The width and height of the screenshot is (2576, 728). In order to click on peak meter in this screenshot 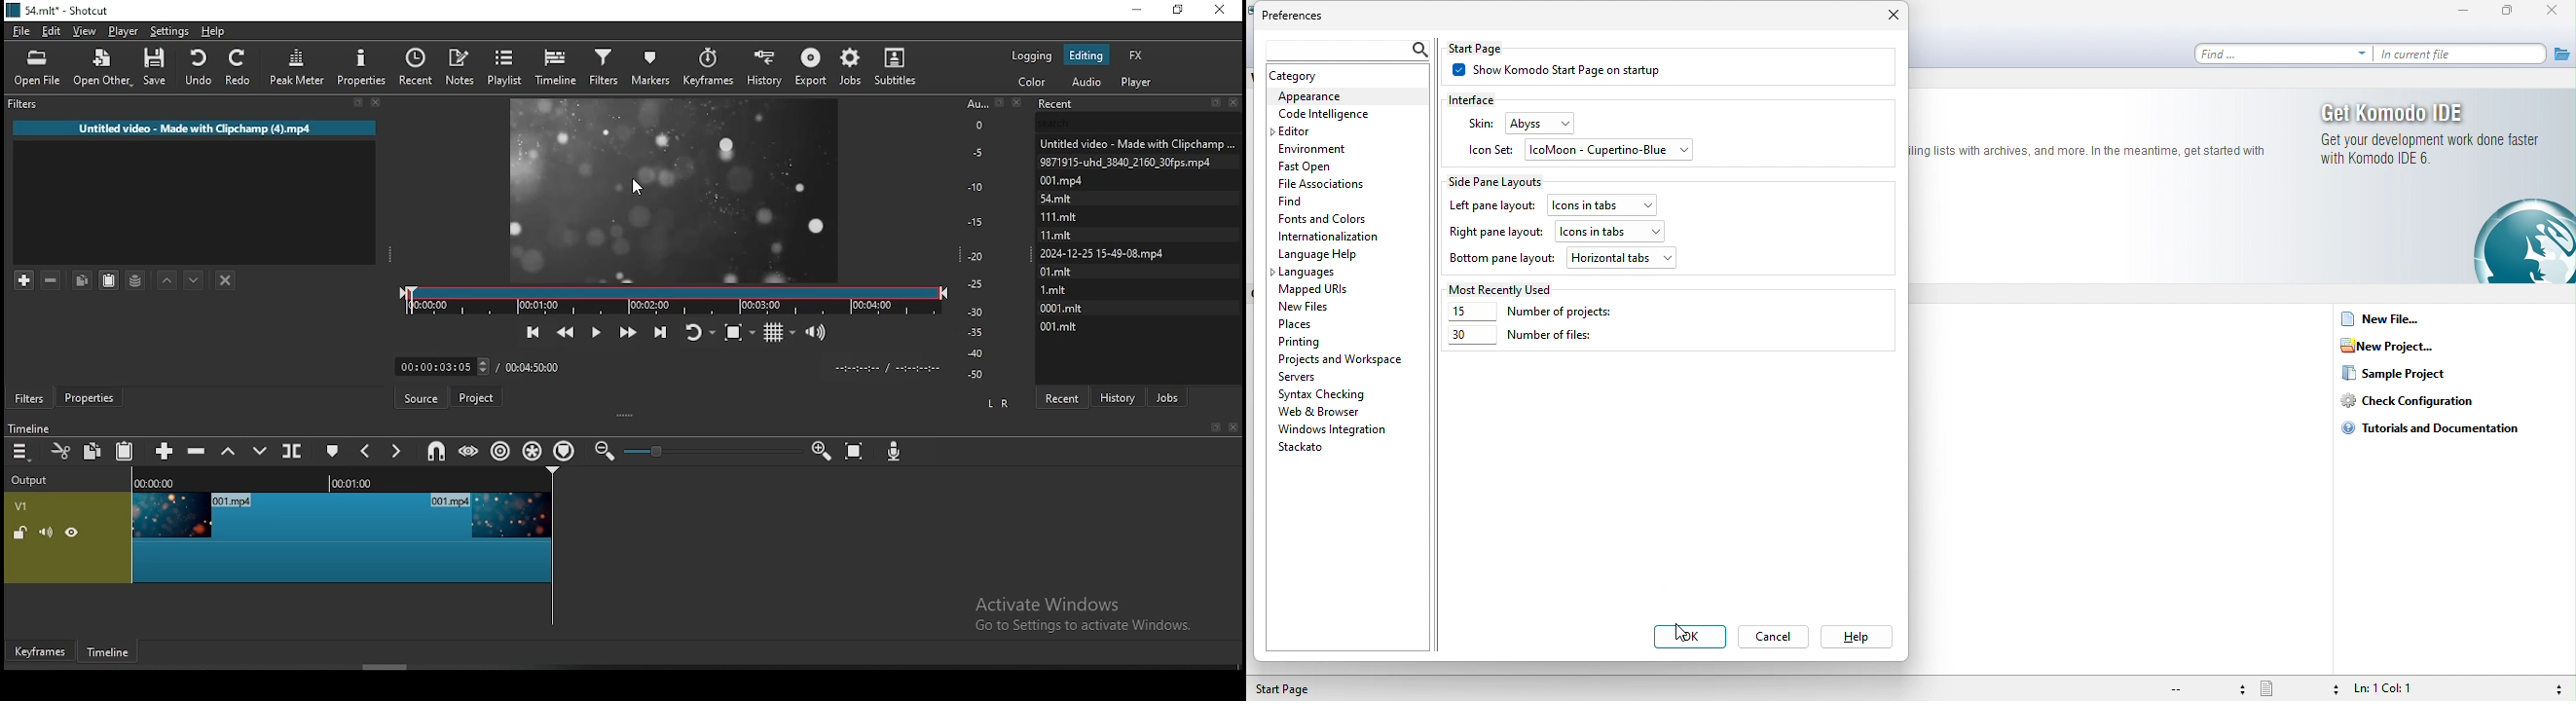, I will do `click(297, 70)`.